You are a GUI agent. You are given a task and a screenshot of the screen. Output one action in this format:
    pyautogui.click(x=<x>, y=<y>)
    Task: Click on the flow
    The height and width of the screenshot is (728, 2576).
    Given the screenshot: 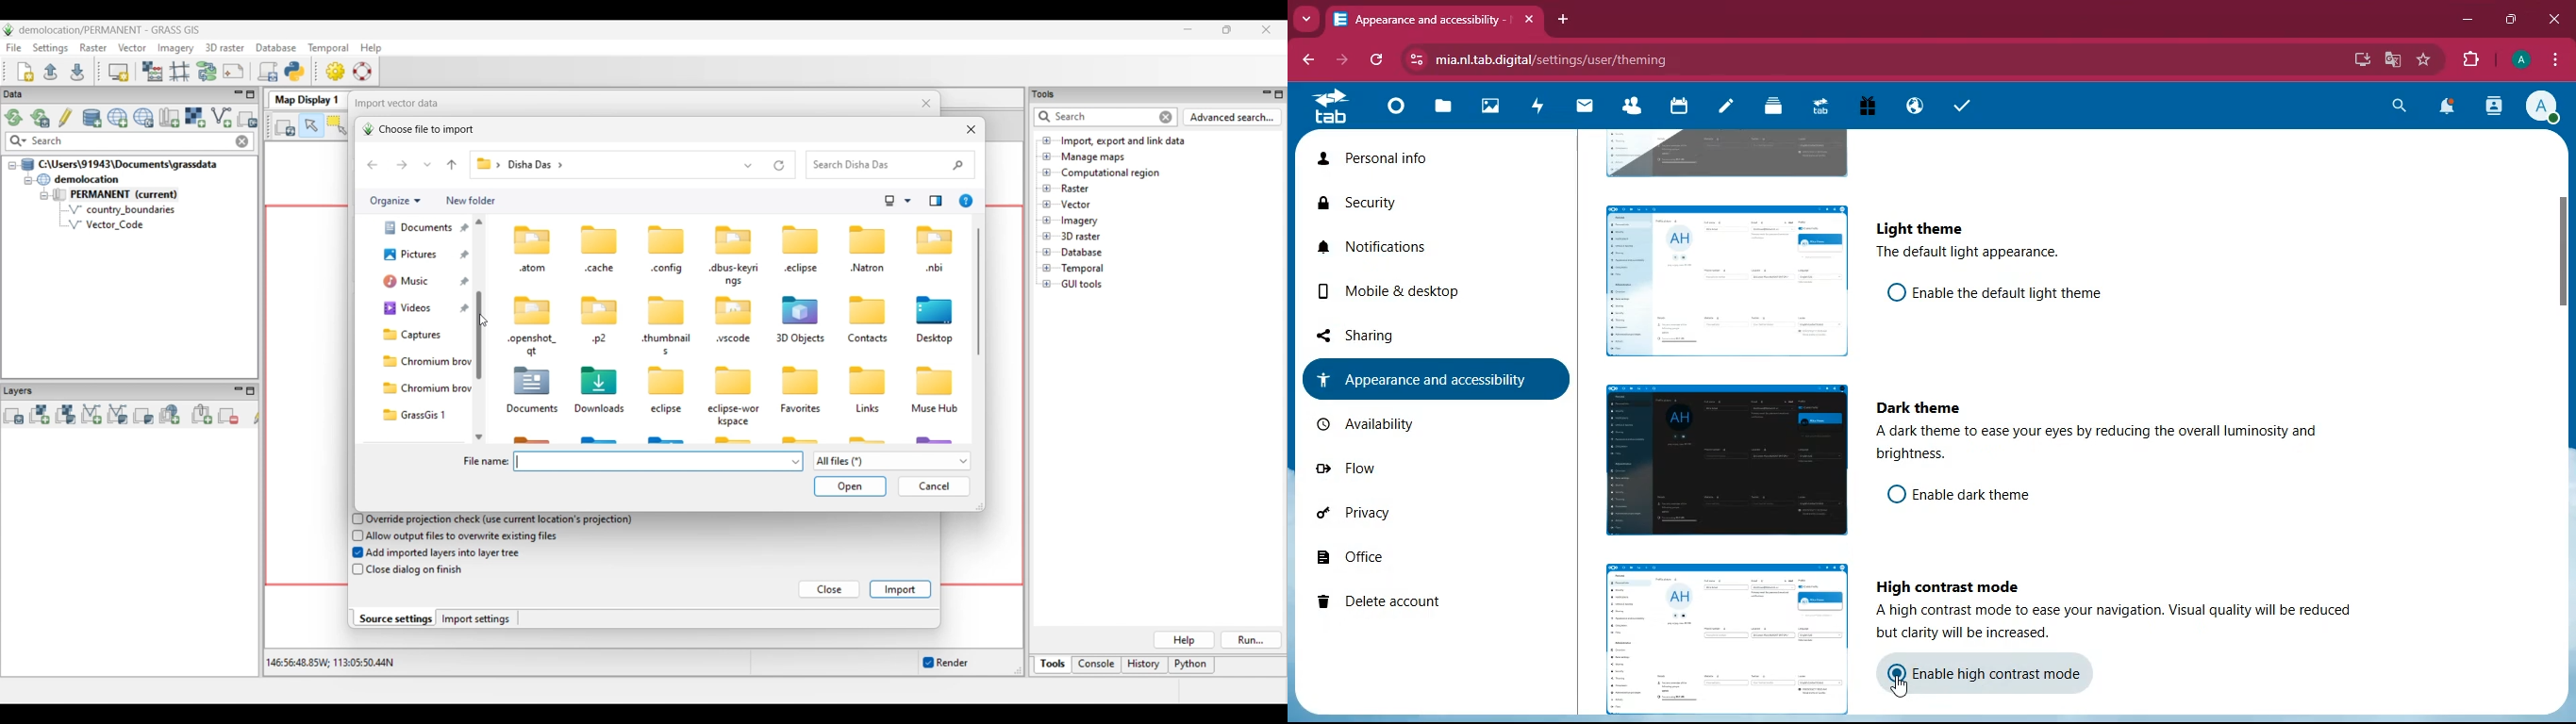 What is the action you would take?
    pyautogui.click(x=1401, y=468)
    